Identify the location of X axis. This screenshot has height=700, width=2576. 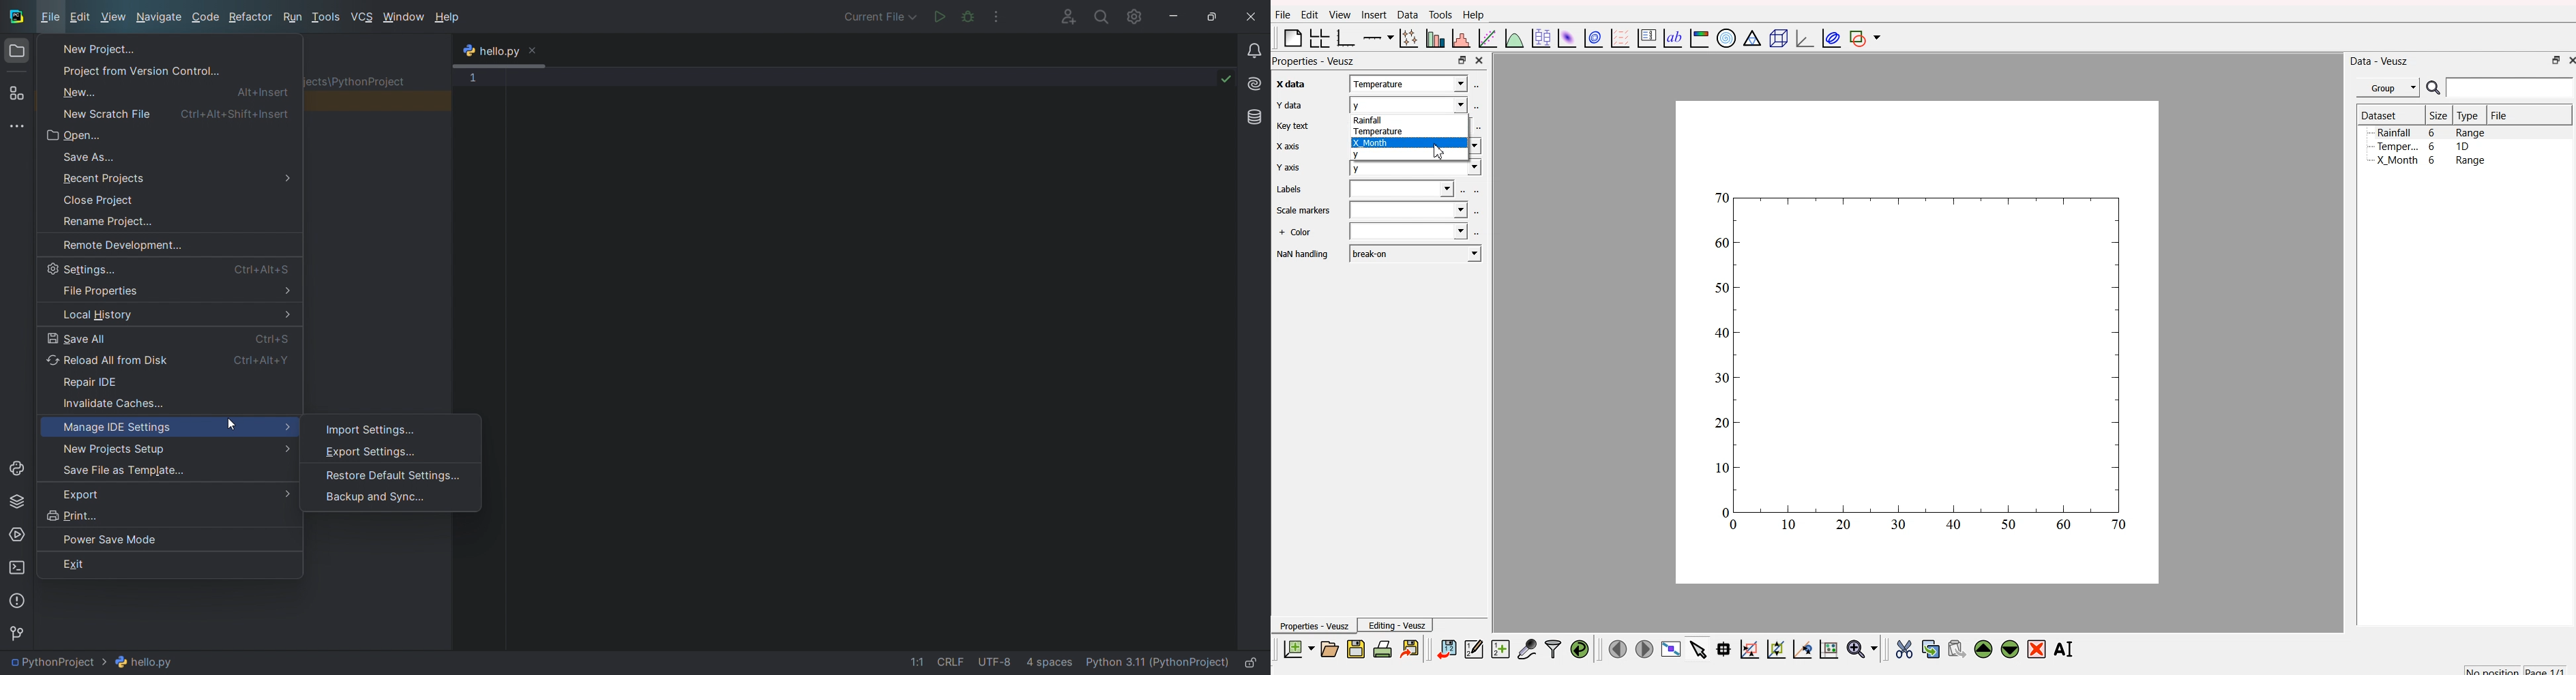
(1290, 147).